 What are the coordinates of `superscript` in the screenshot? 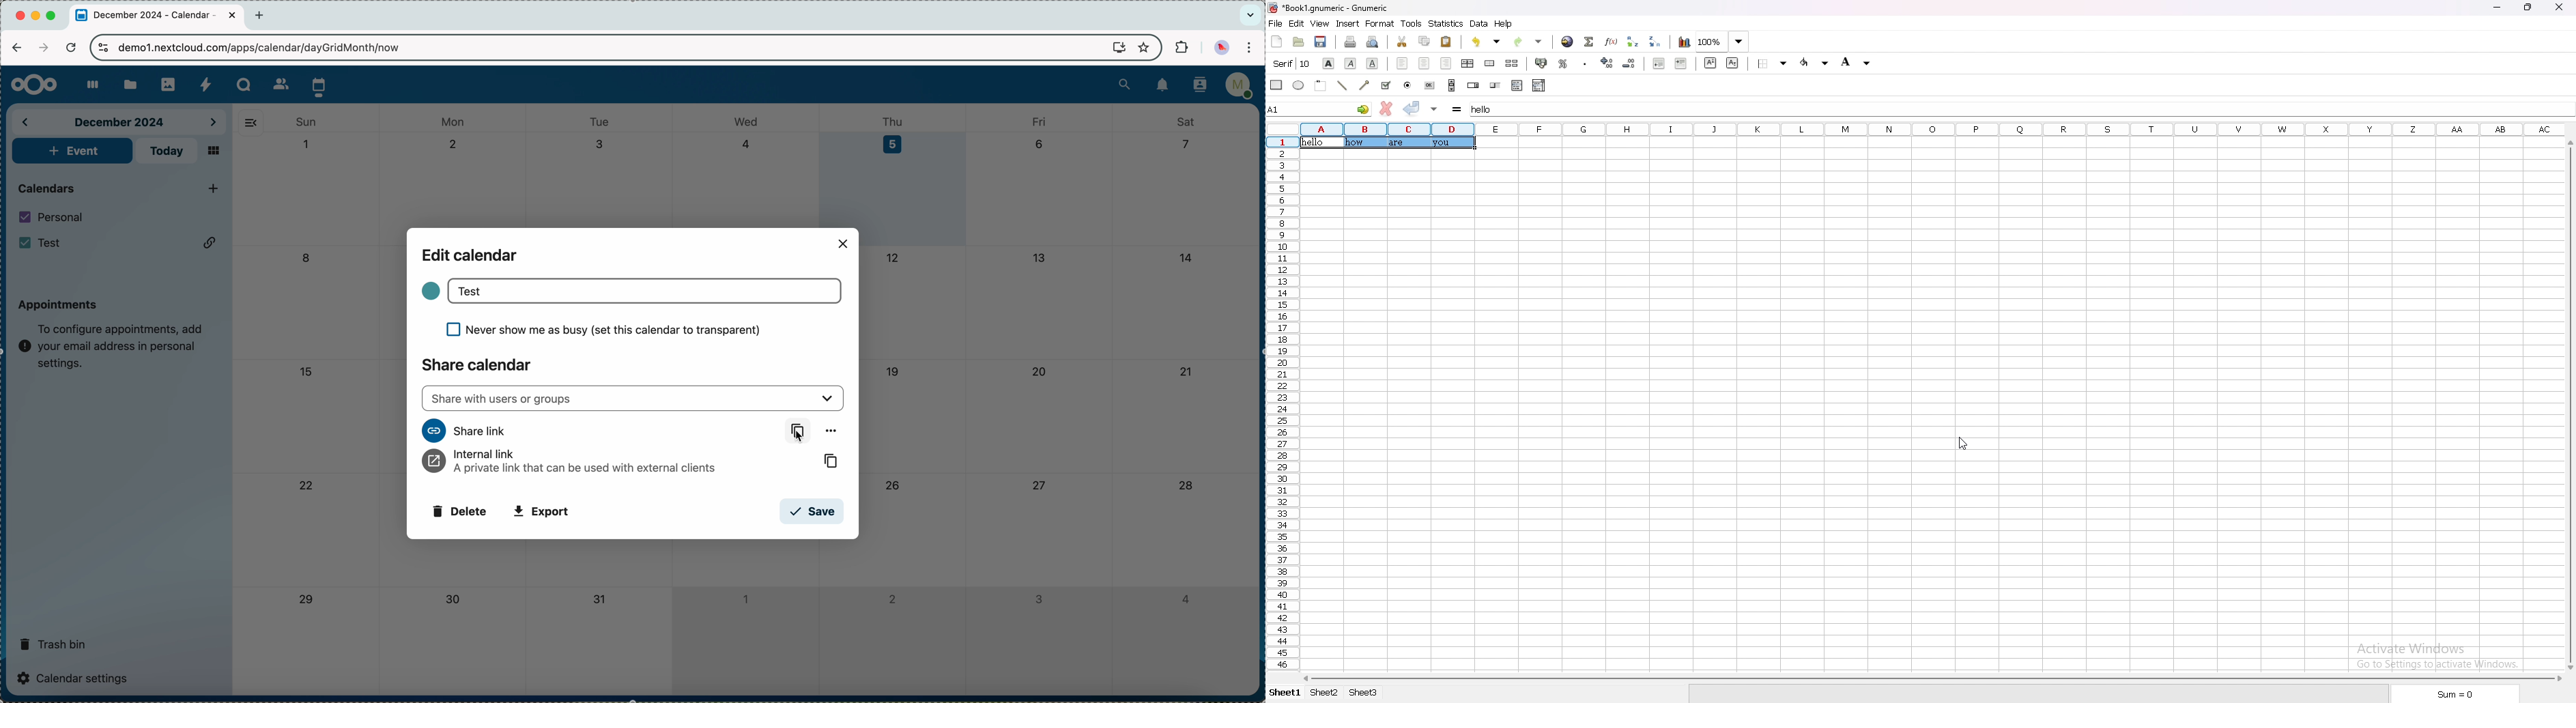 It's located at (1711, 62).